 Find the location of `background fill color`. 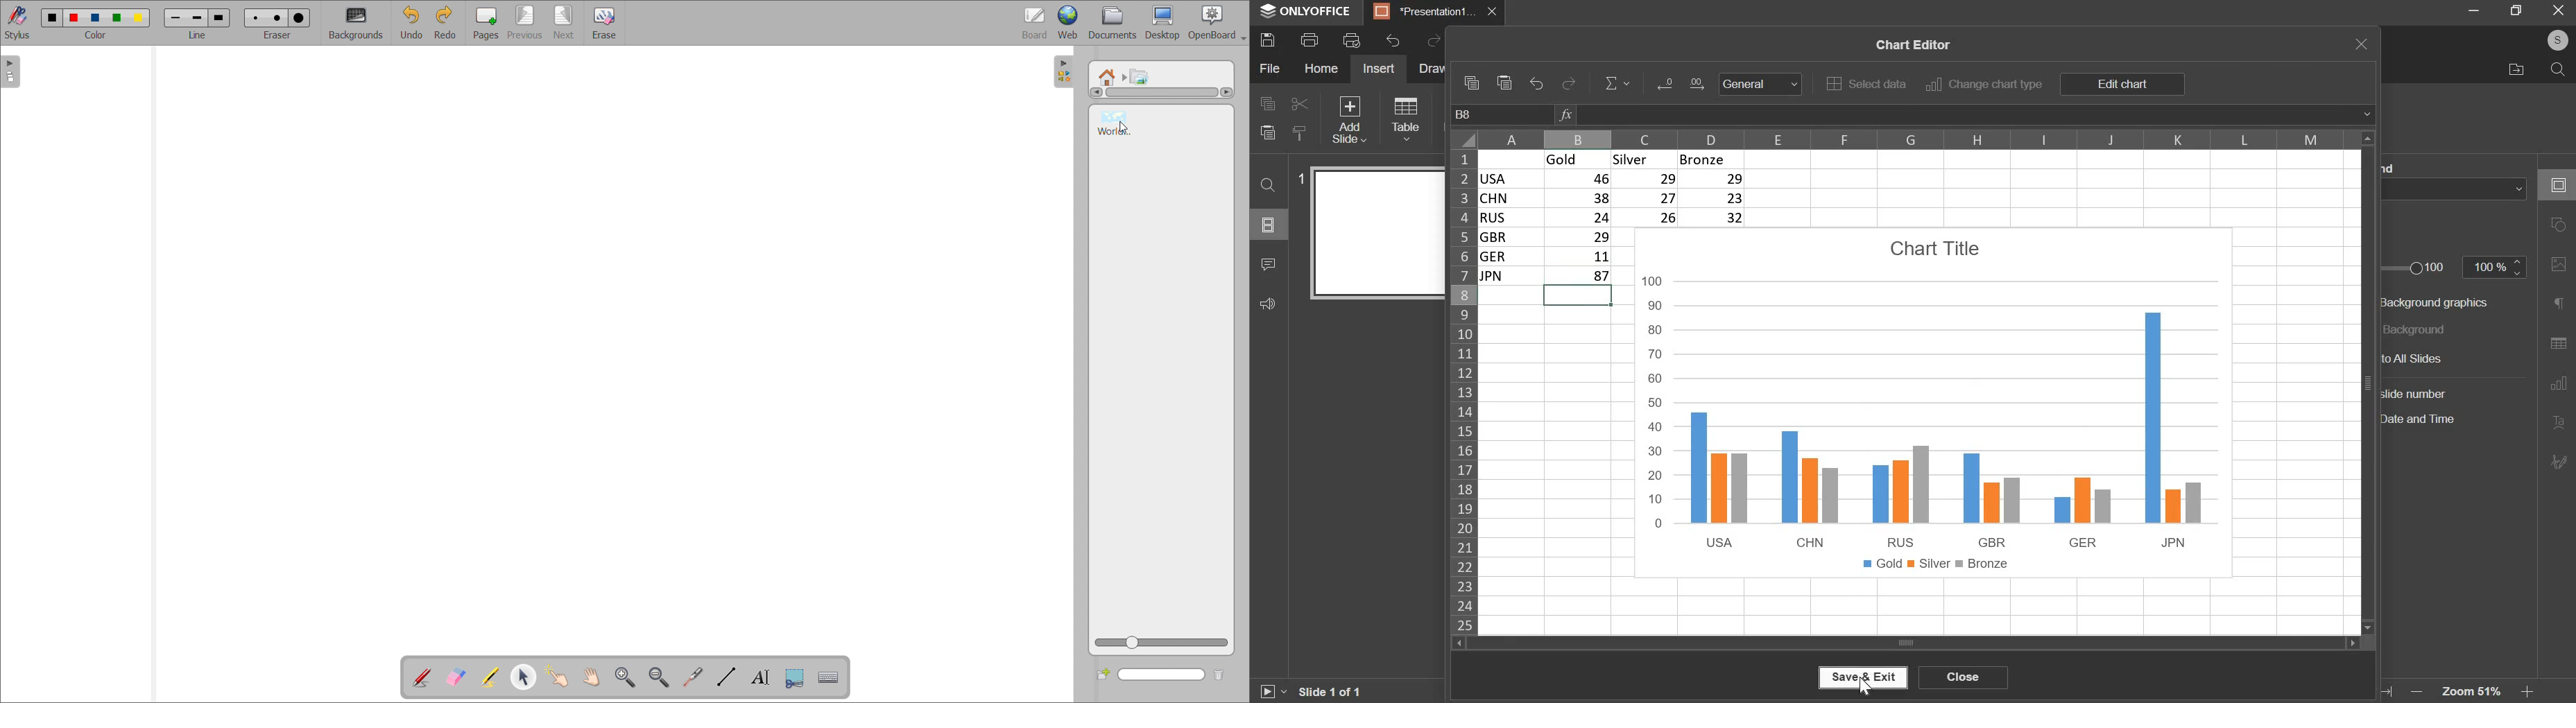

background fill color is located at coordinates (2459, 189).